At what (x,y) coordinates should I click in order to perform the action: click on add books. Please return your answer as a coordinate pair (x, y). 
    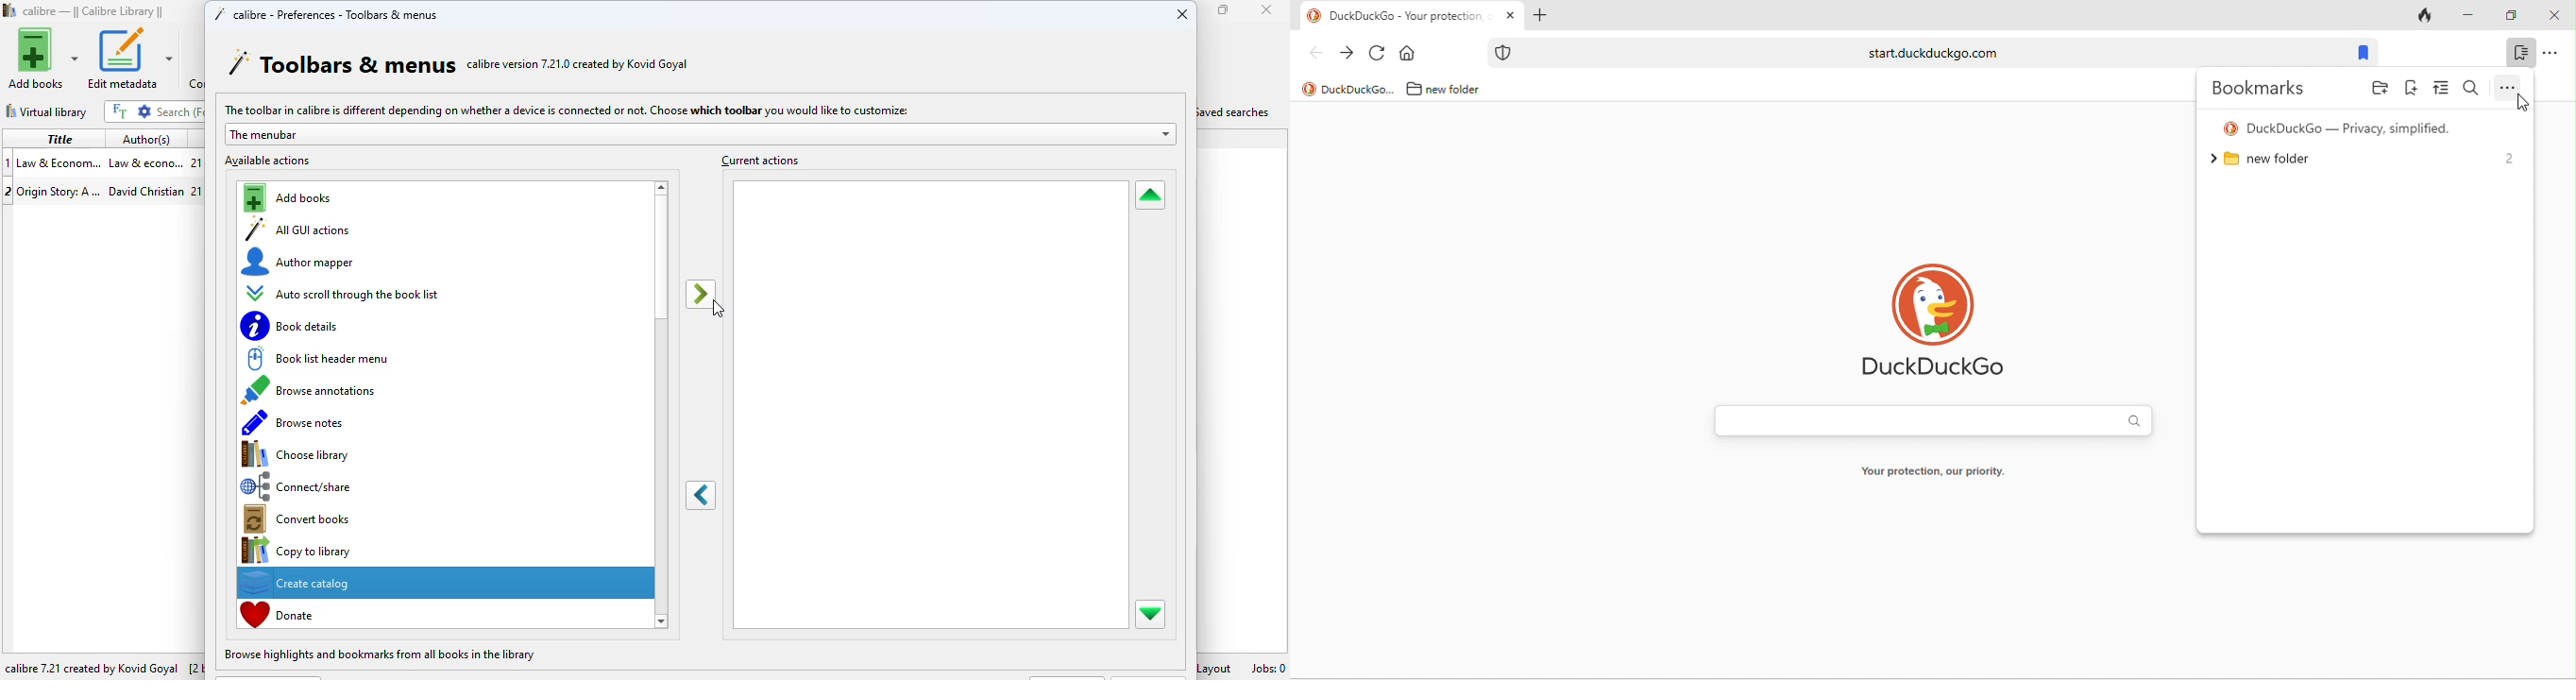
    Looking at the image, I should click on (291, 198).